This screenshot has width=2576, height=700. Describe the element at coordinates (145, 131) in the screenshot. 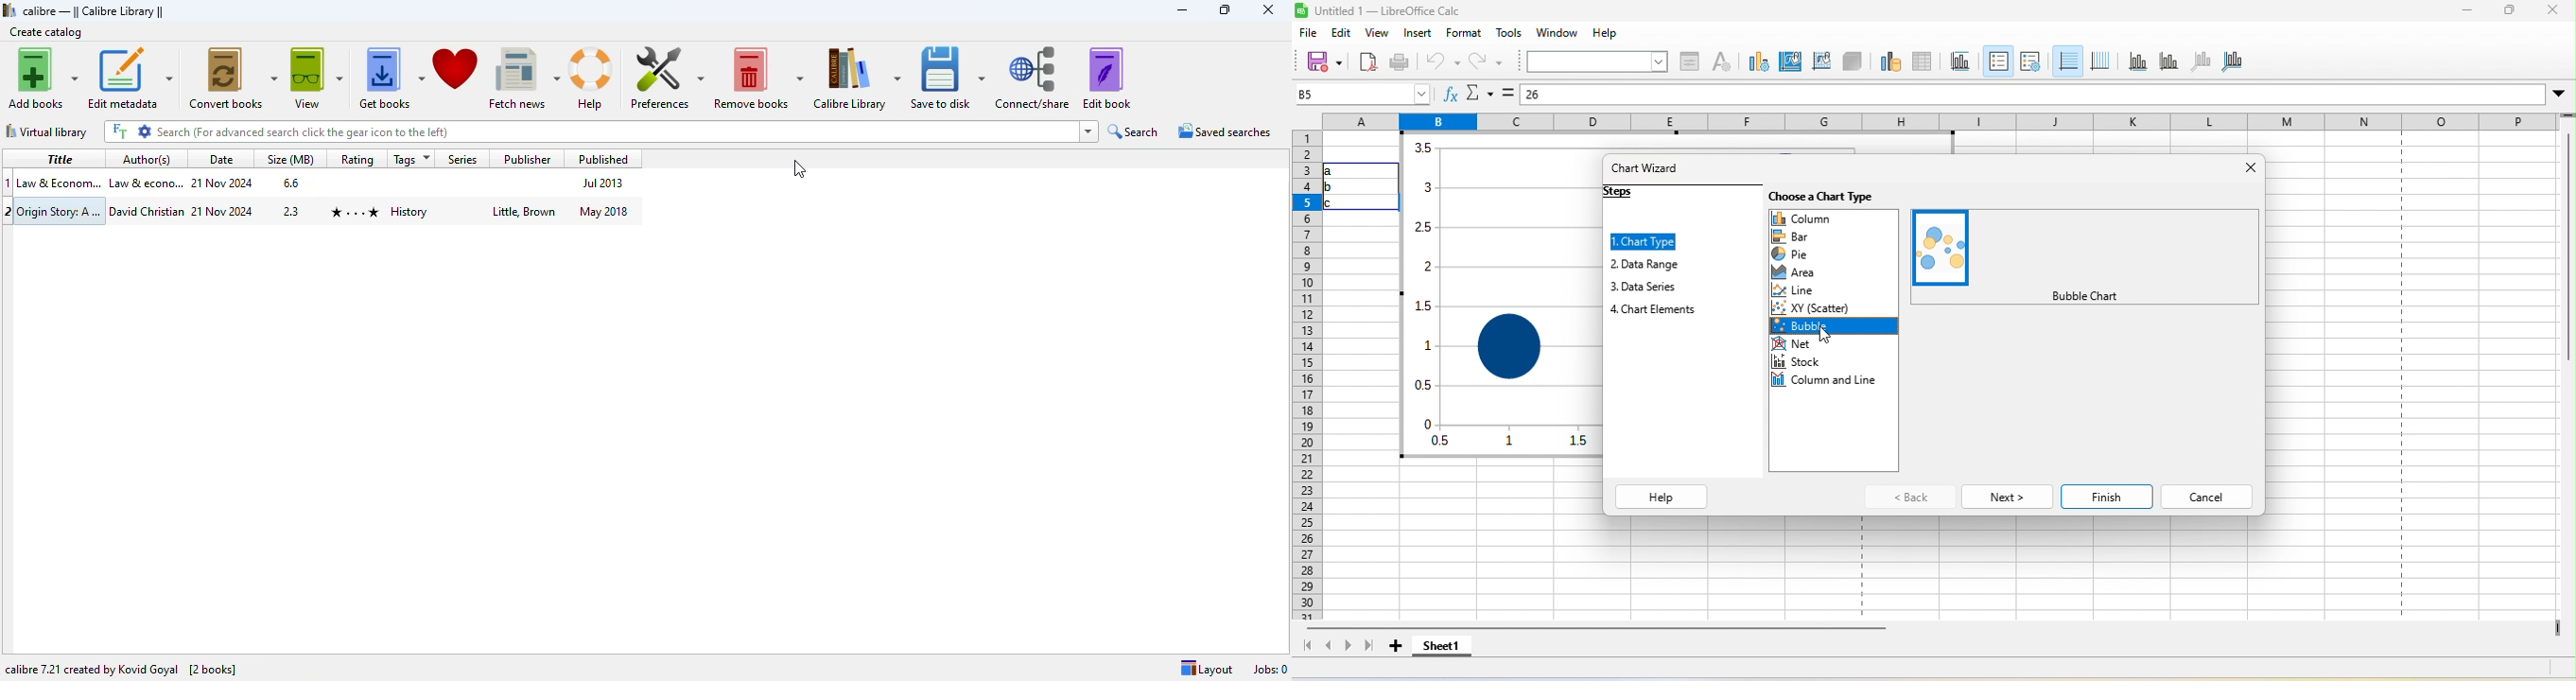

I see `advanced search` at that location.